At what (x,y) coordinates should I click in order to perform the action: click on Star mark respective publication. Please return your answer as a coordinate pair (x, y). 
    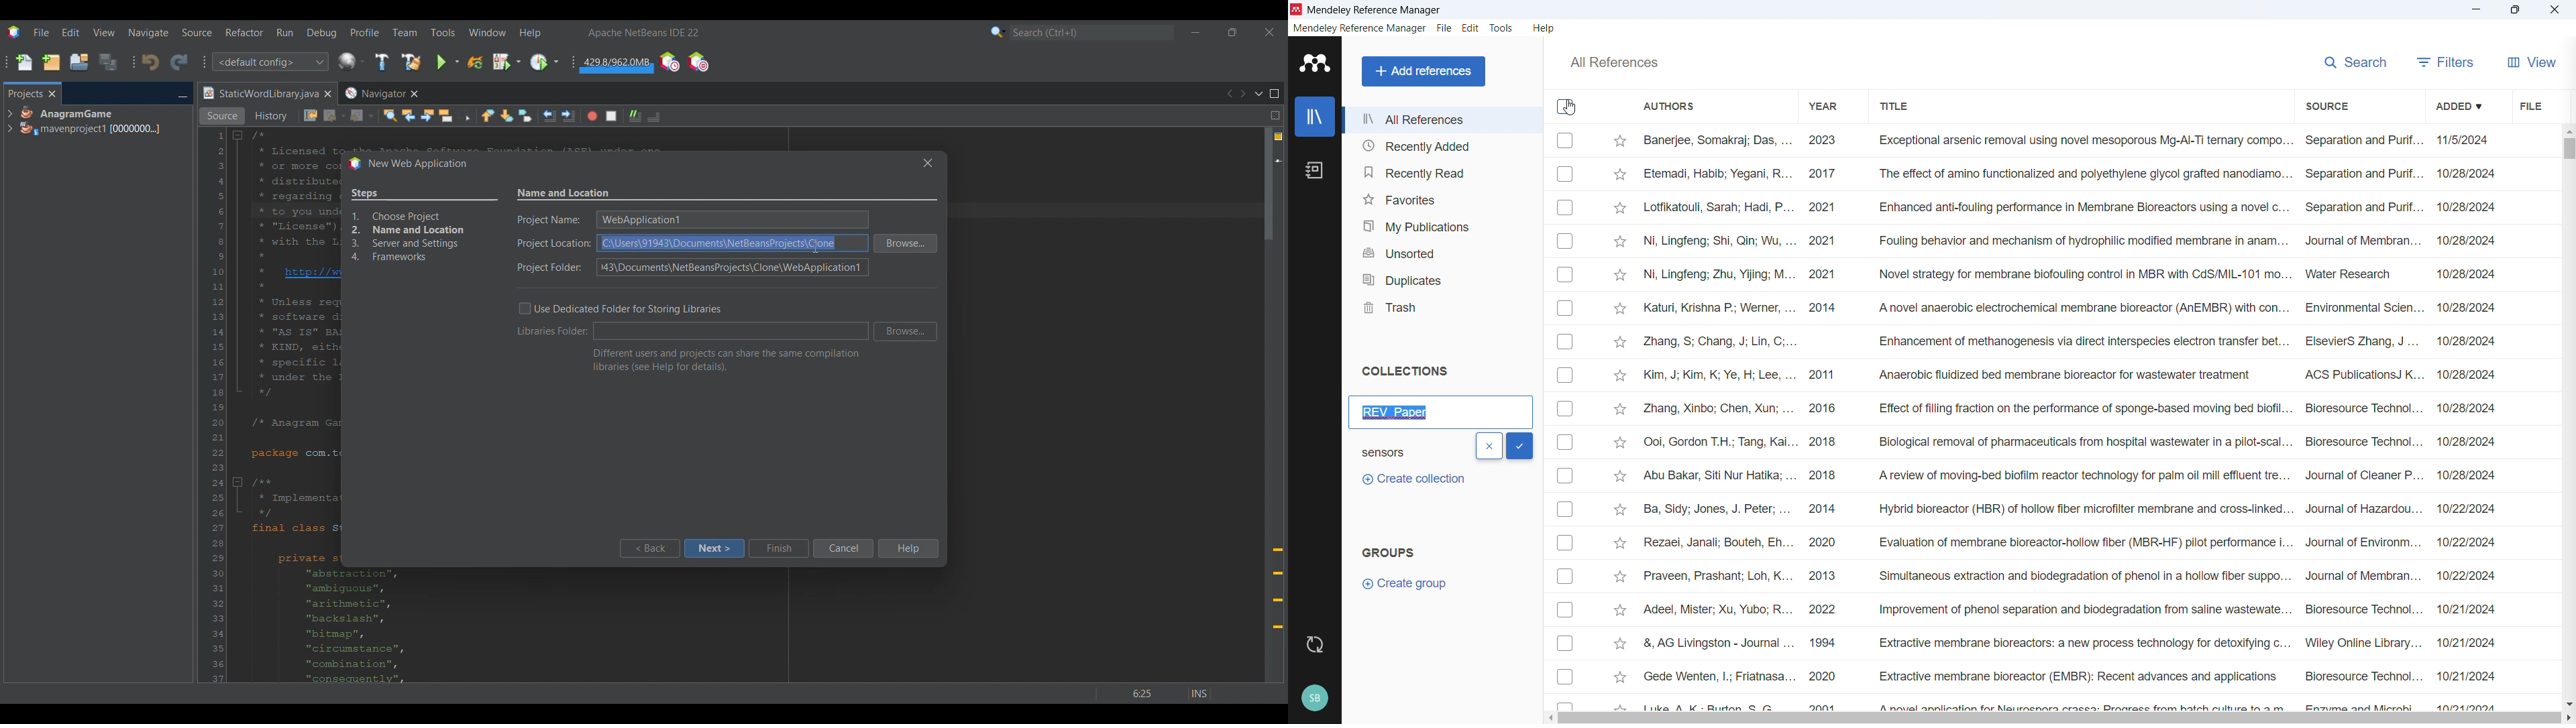
    Looking at the image, I should click on (1621, 242).